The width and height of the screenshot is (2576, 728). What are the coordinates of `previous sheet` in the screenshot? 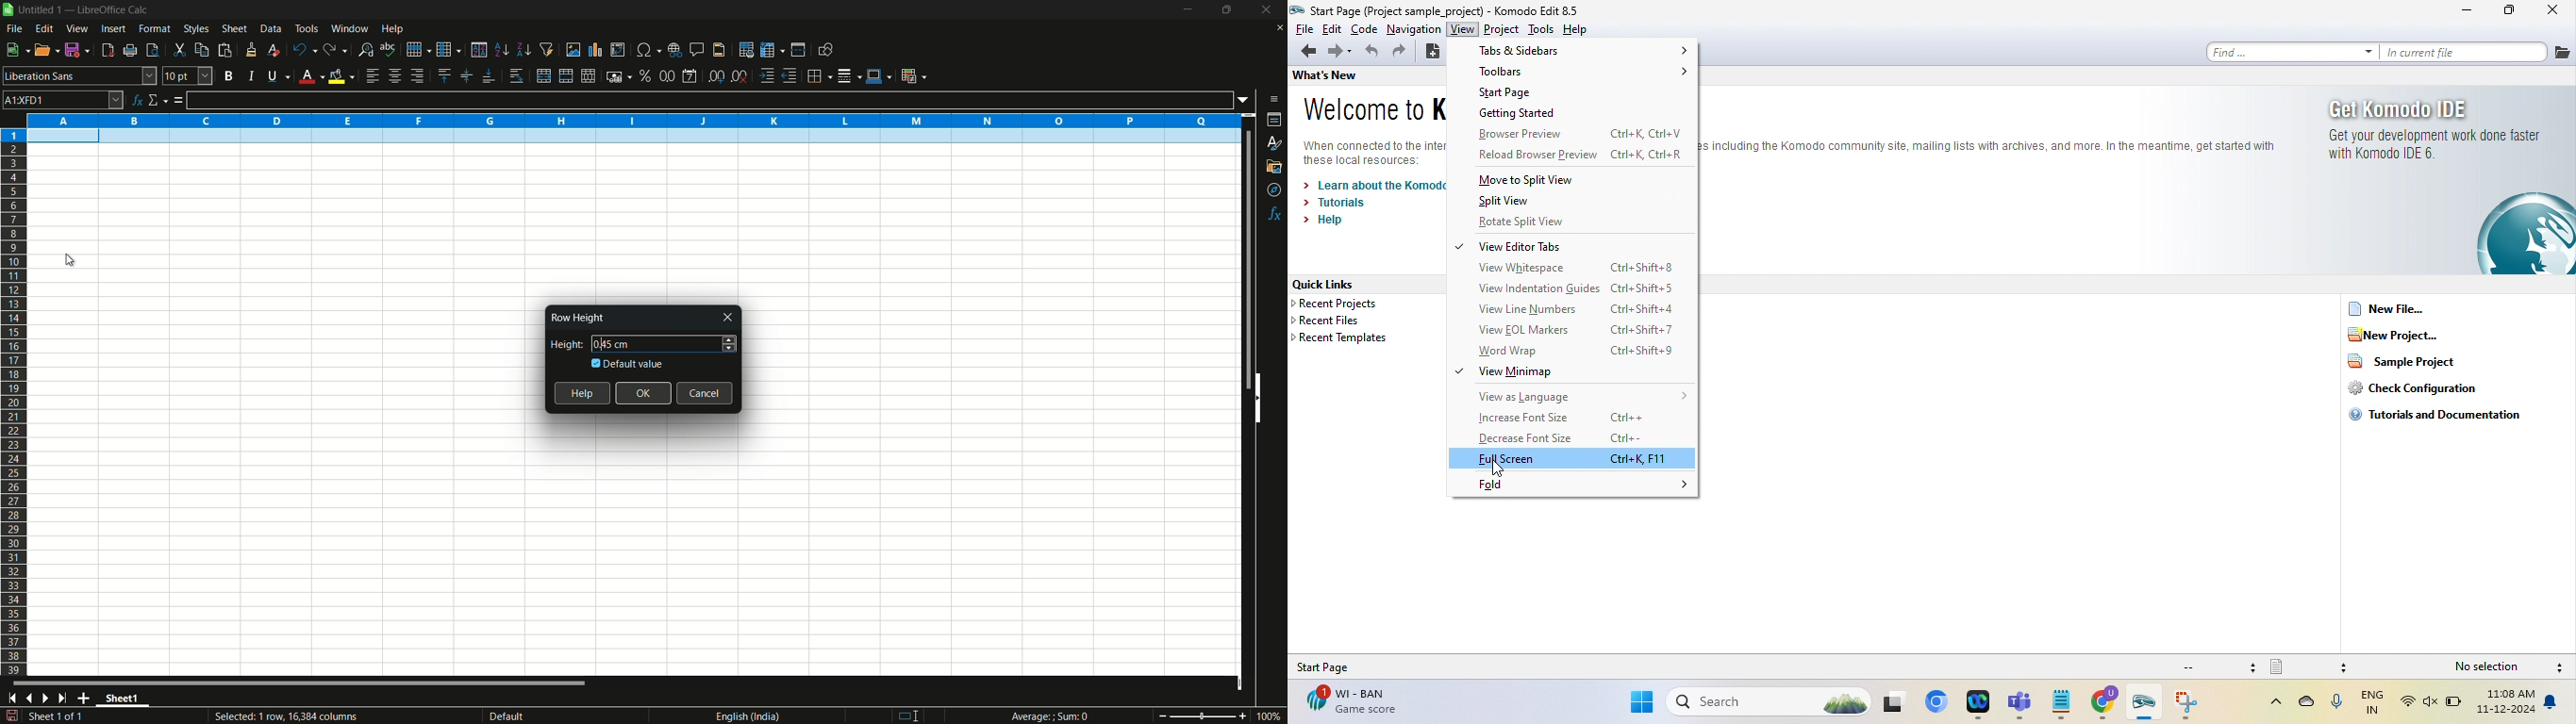 It's located at (28, 699).